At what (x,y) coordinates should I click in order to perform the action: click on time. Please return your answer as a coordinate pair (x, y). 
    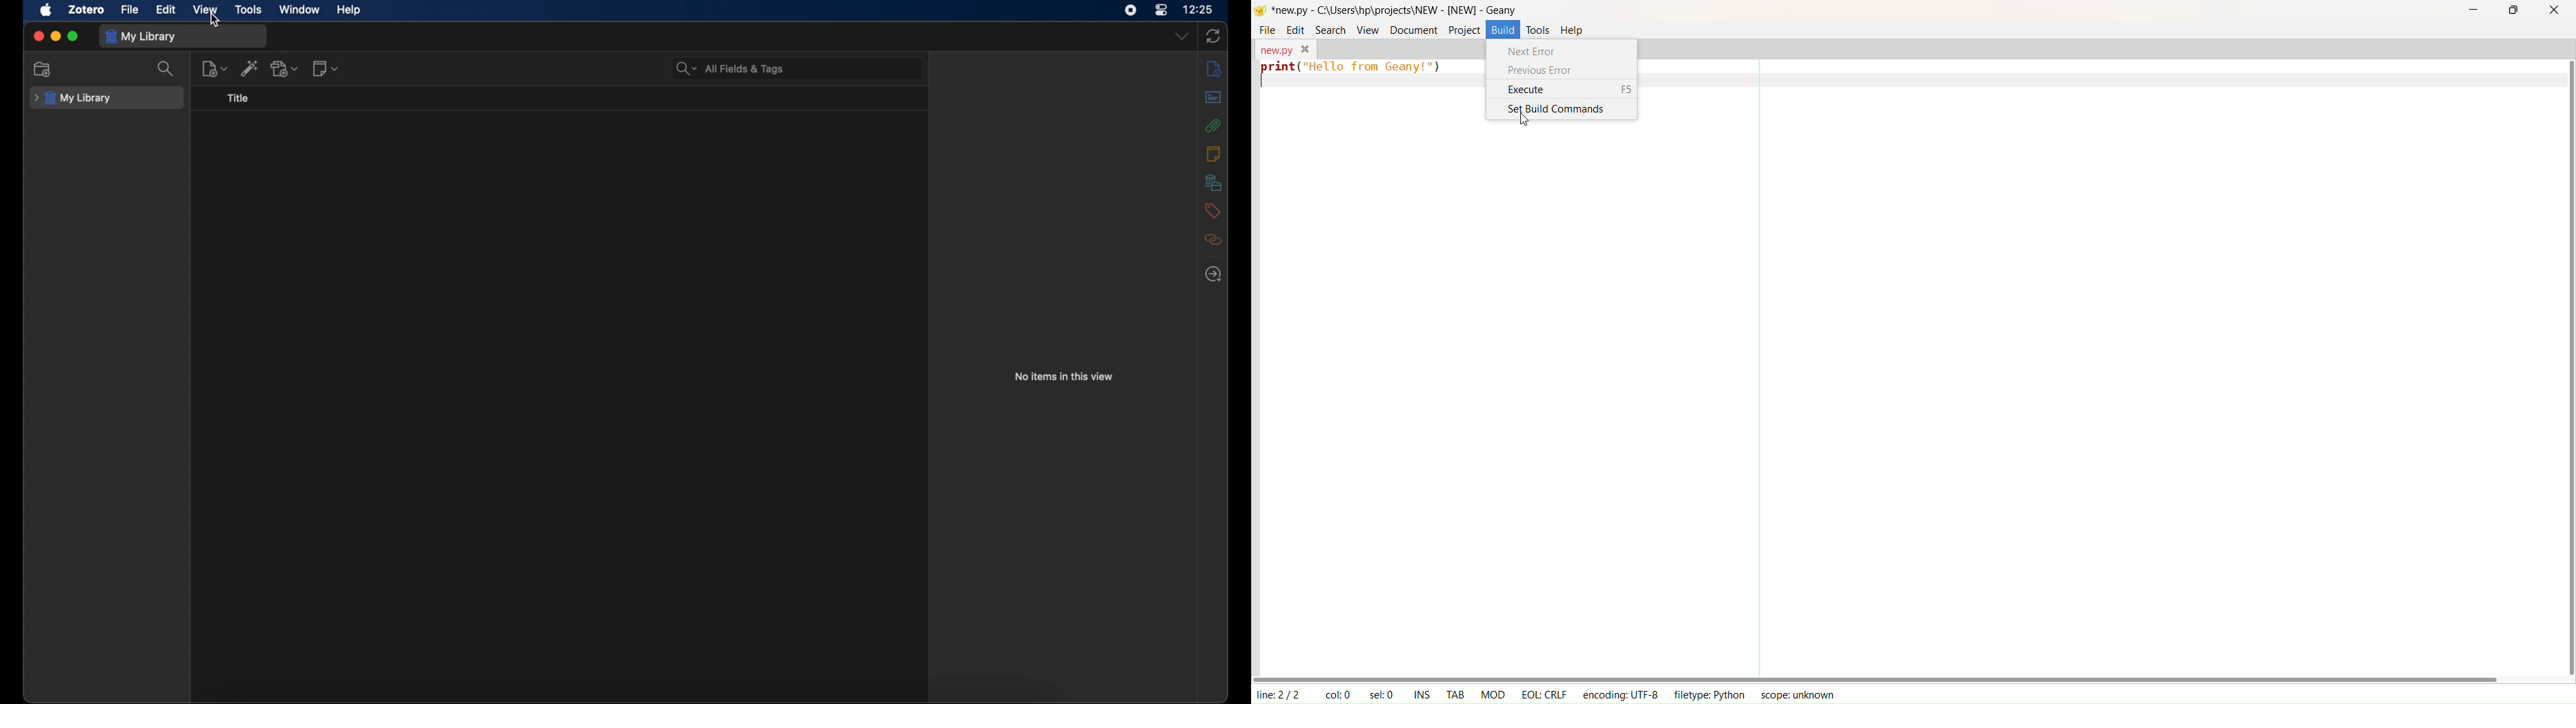
    Looking at the image, I should click on (1199, 10).